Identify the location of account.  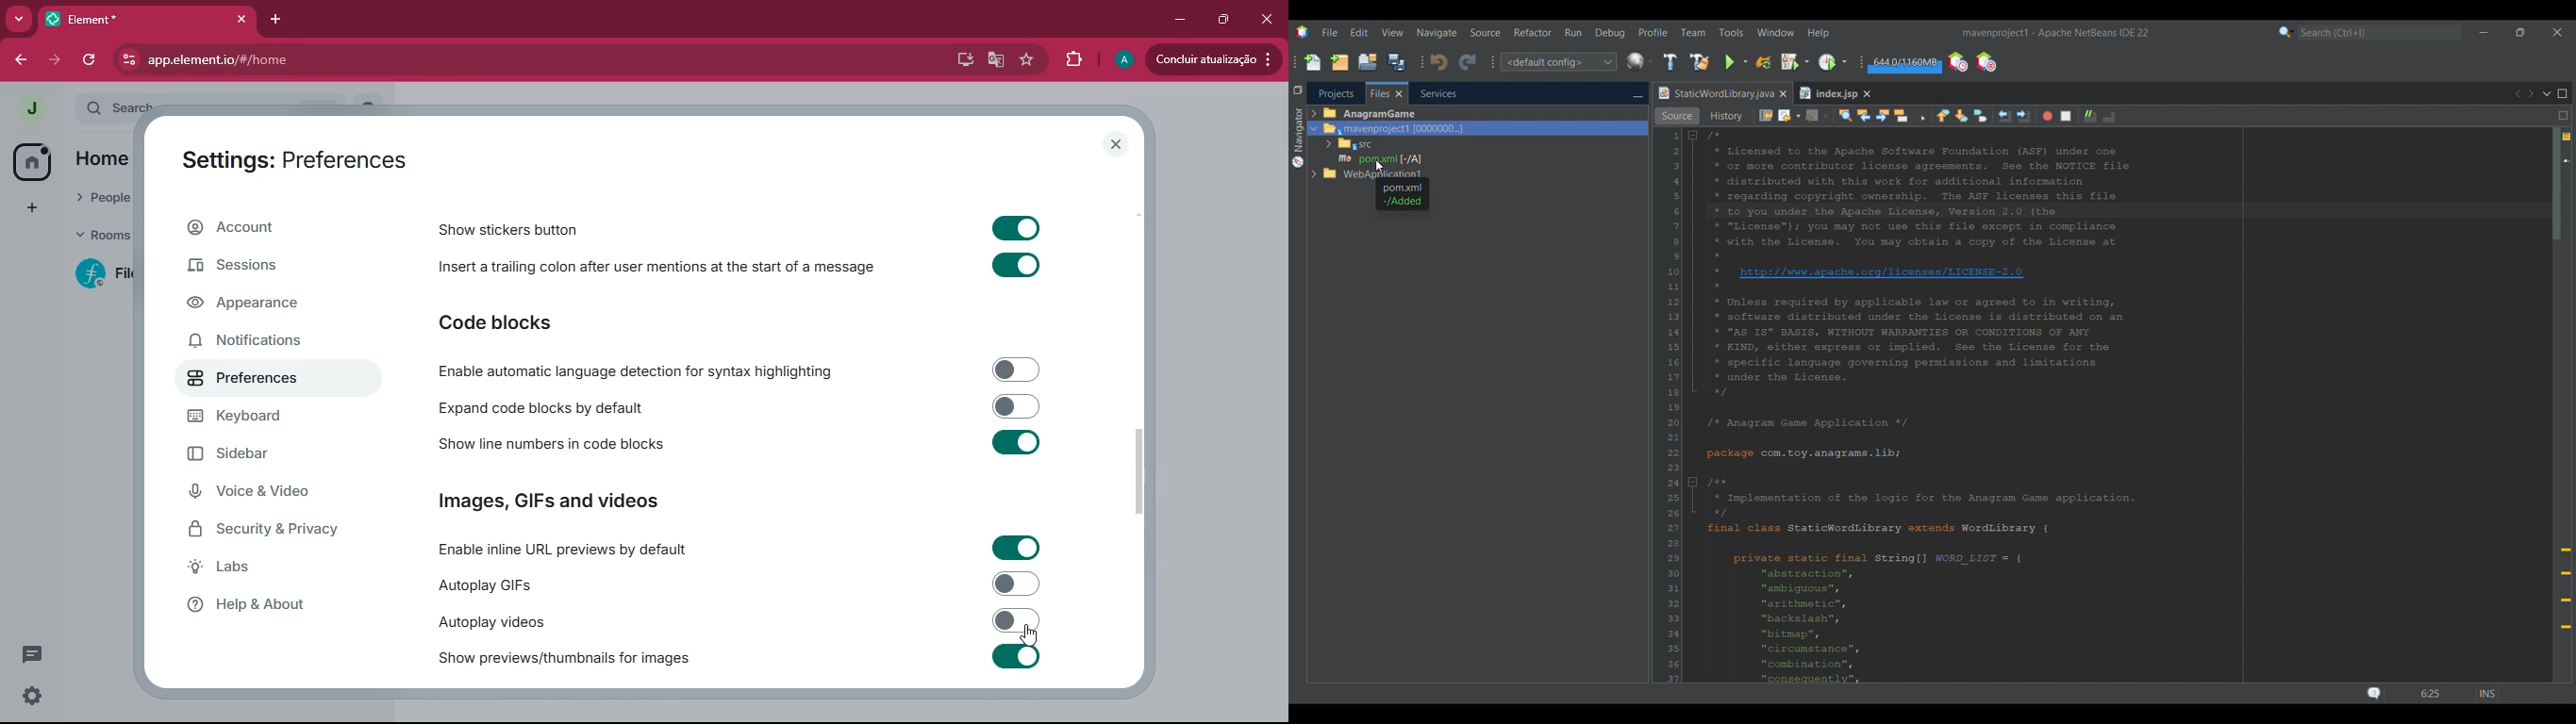
(261, 232).